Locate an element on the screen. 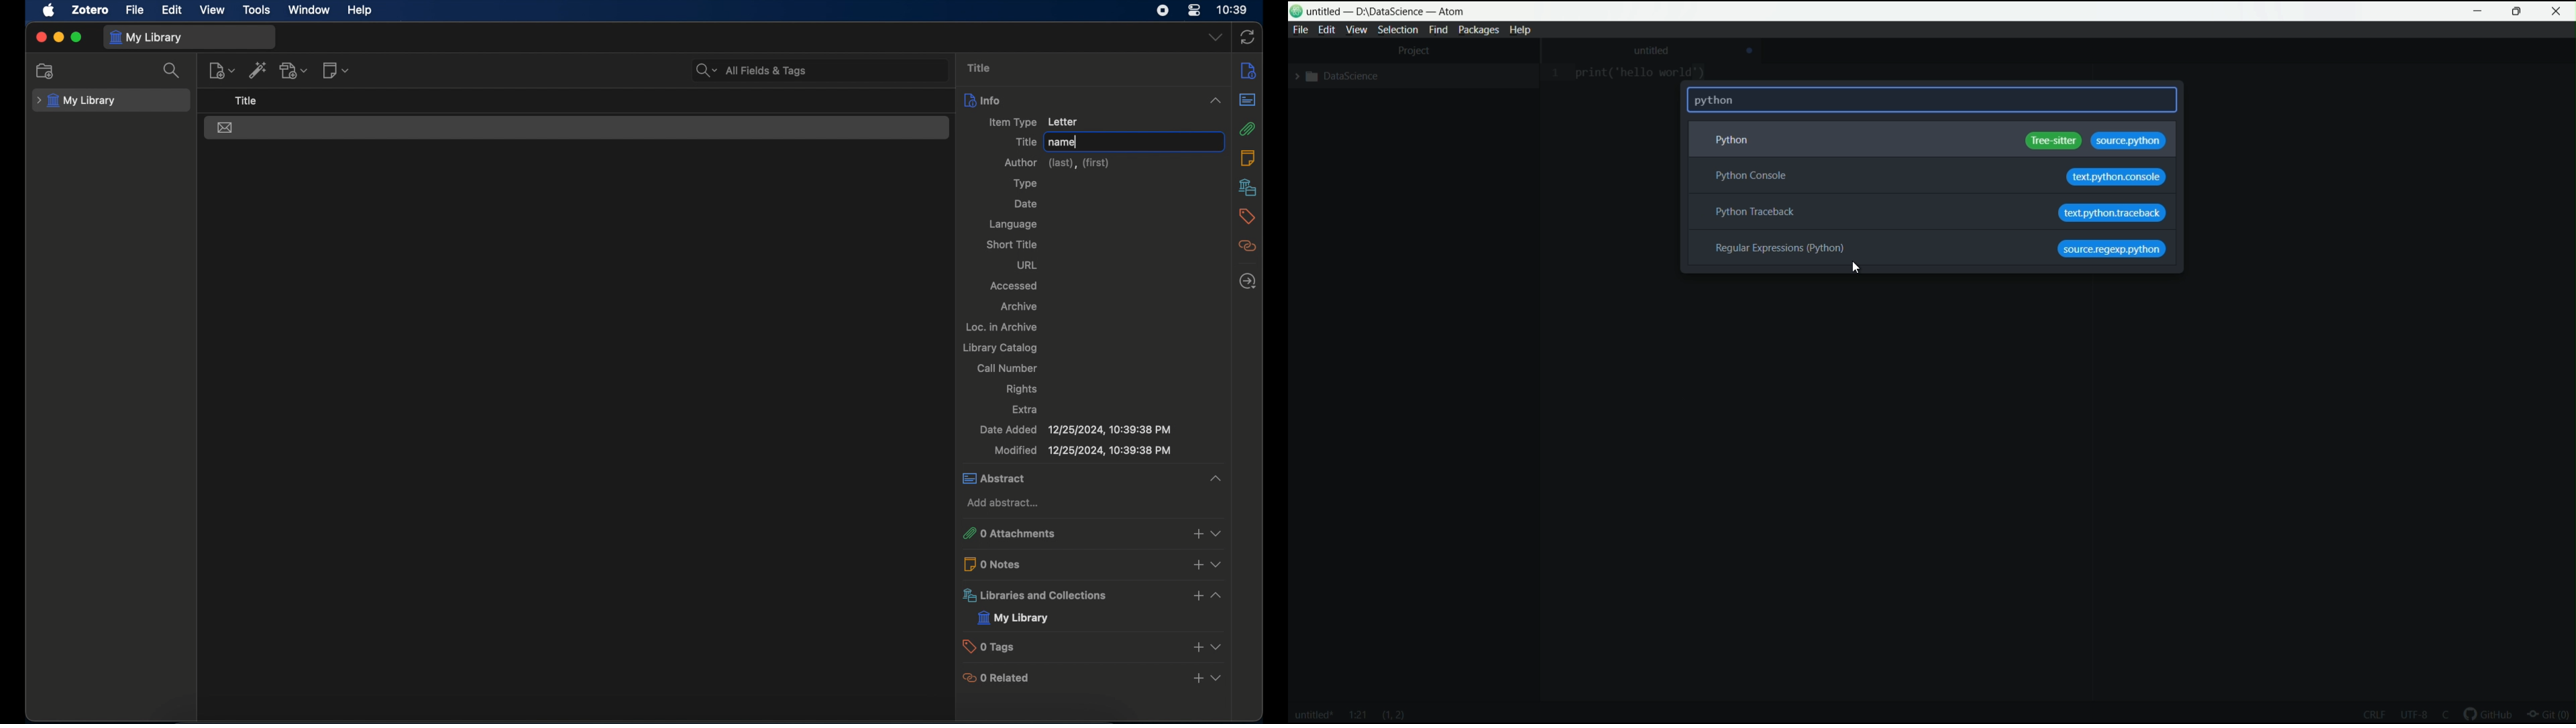  locate is located at coordinates (1248, 282).